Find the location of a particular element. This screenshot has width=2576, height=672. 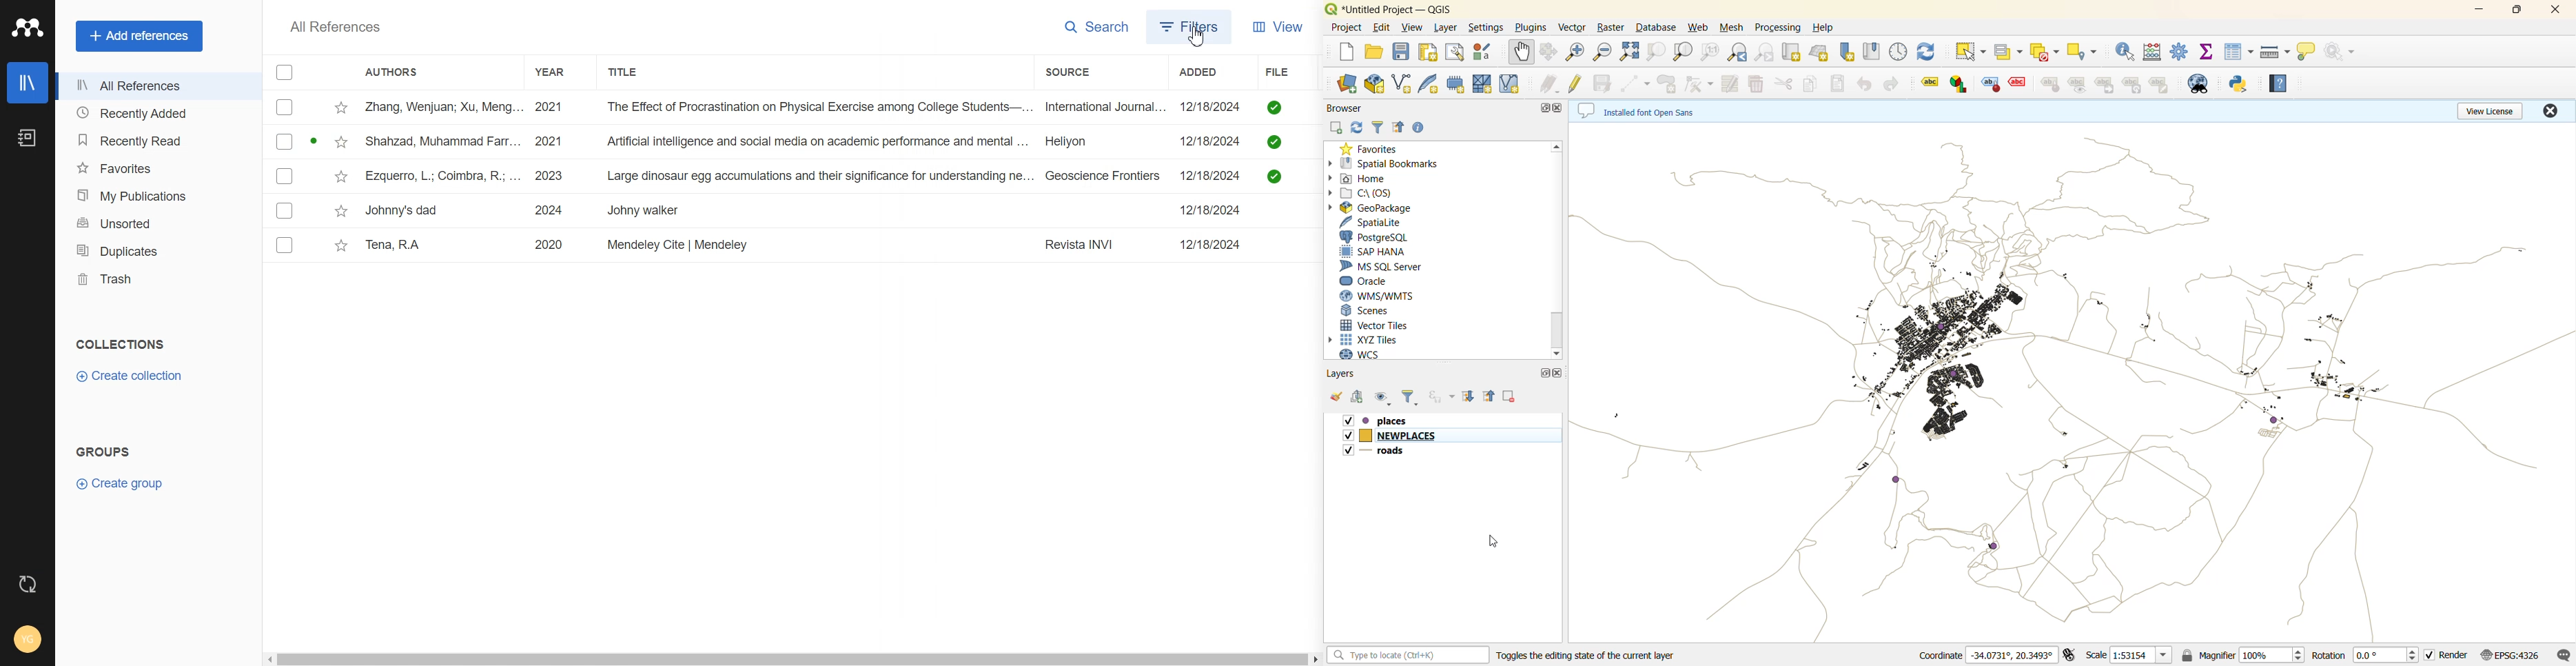

edit is located at coordinates (1382, 29).